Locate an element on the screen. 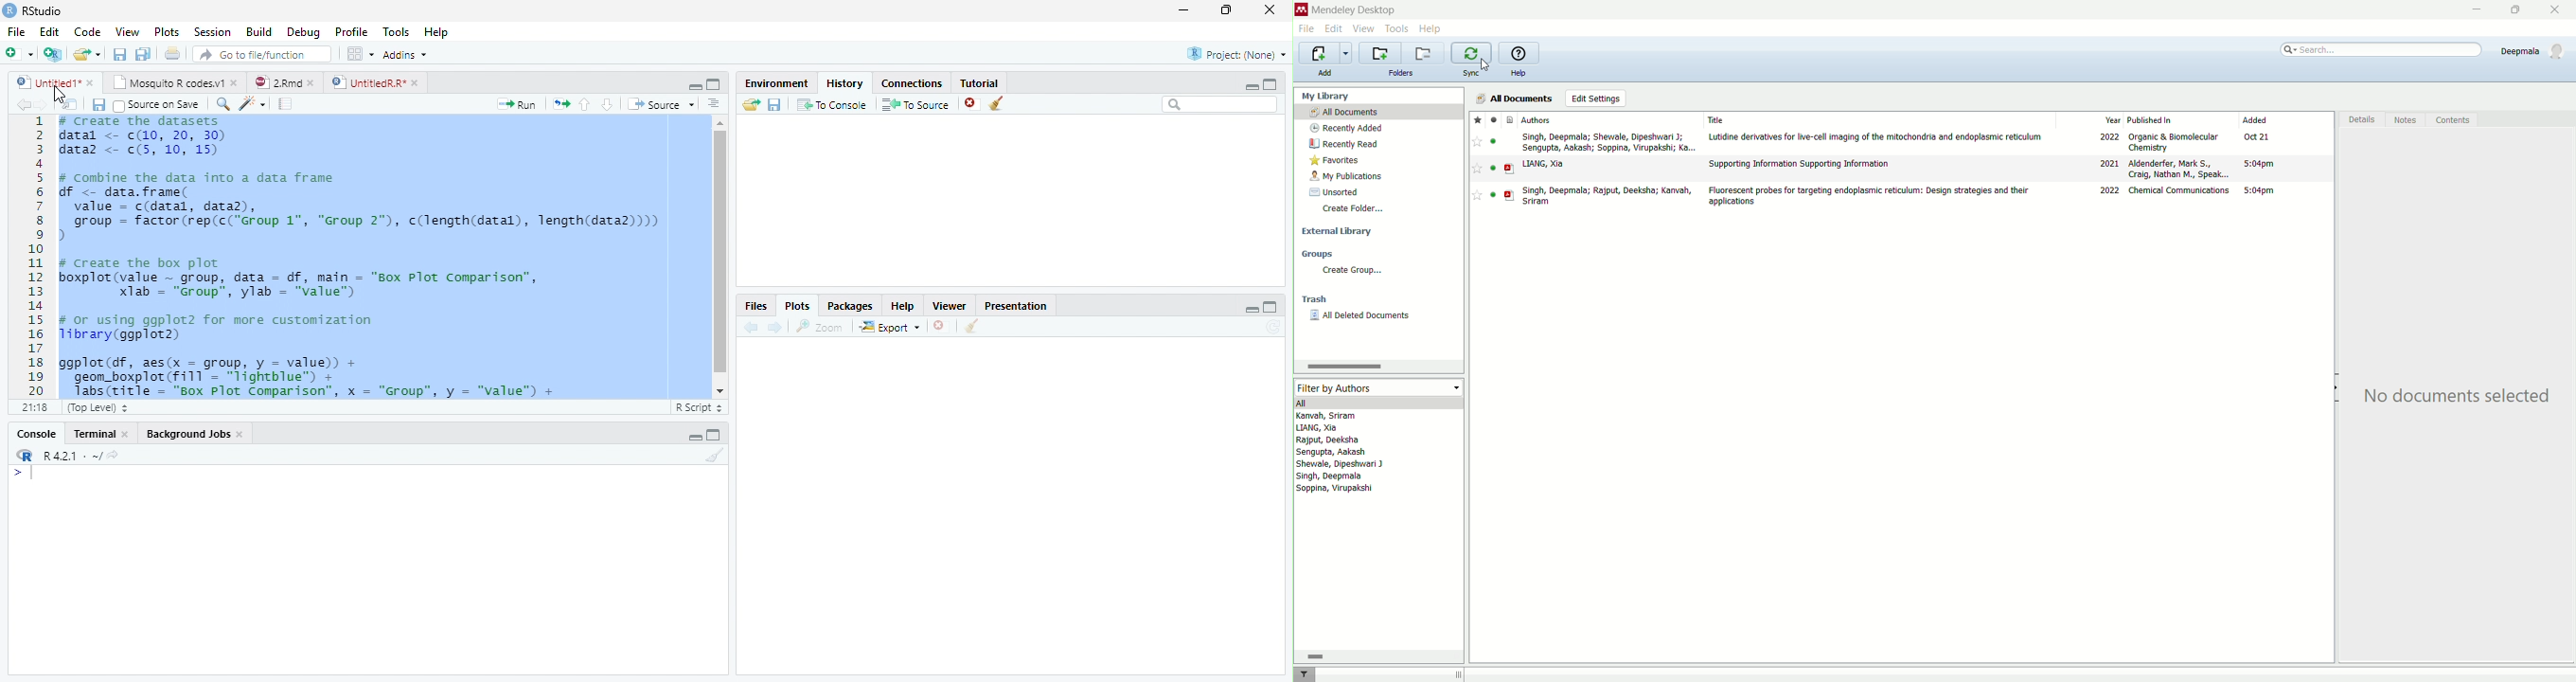  minimize is located at coordinates (1184, 9).